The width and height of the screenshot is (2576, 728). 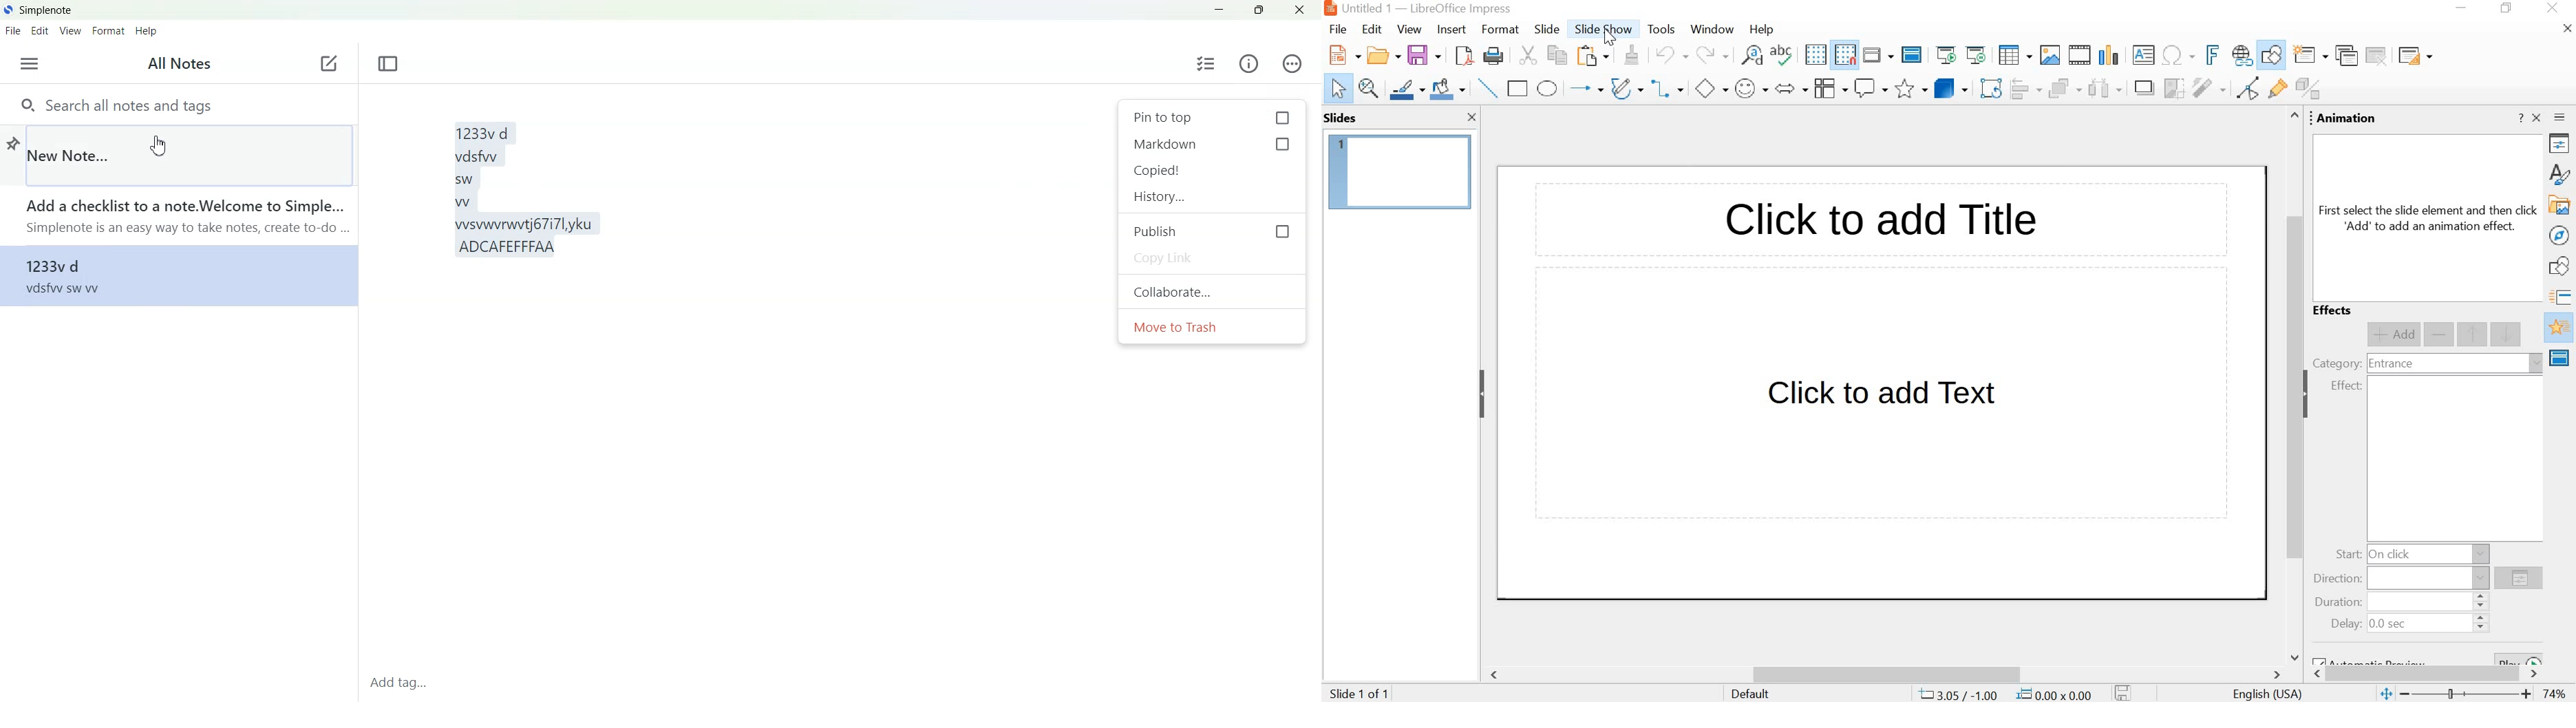 I want to click on toggle extrusion, so click(x=2312, y=90).